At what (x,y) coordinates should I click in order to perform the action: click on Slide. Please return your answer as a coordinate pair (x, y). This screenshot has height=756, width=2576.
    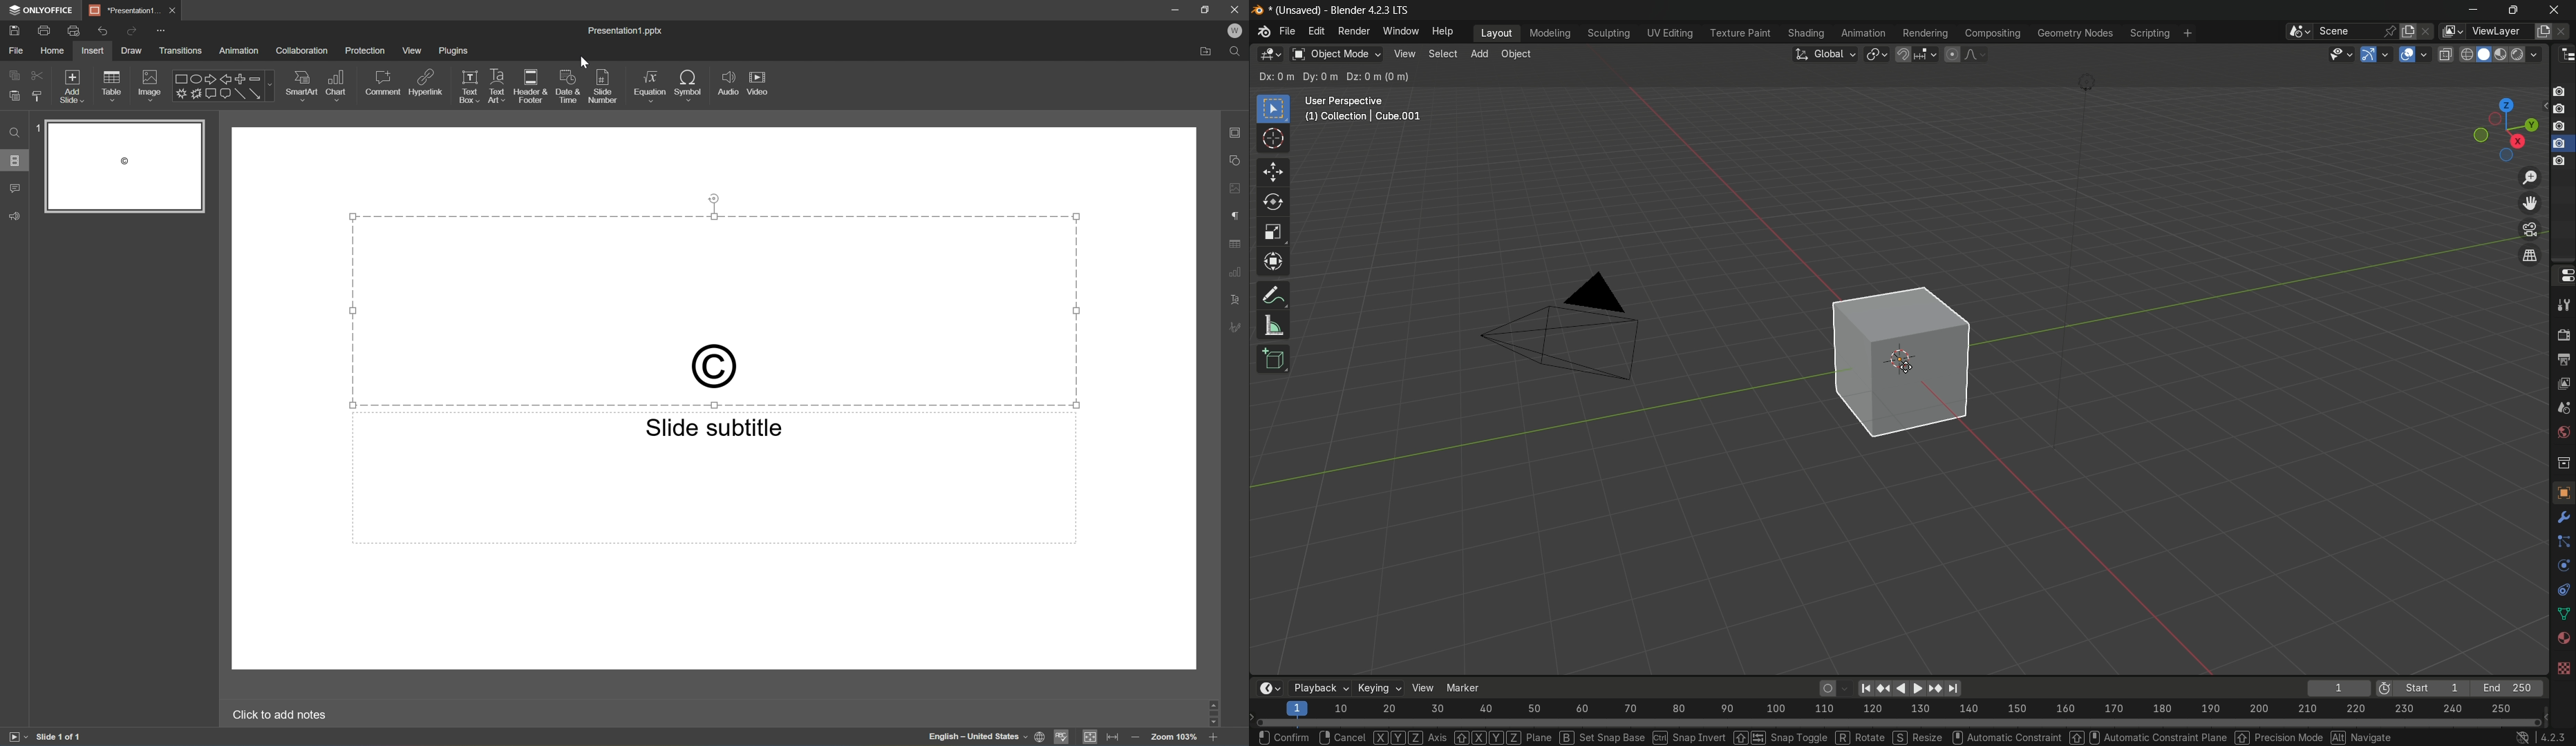
    Looking at the image, I should click on (125, 166).